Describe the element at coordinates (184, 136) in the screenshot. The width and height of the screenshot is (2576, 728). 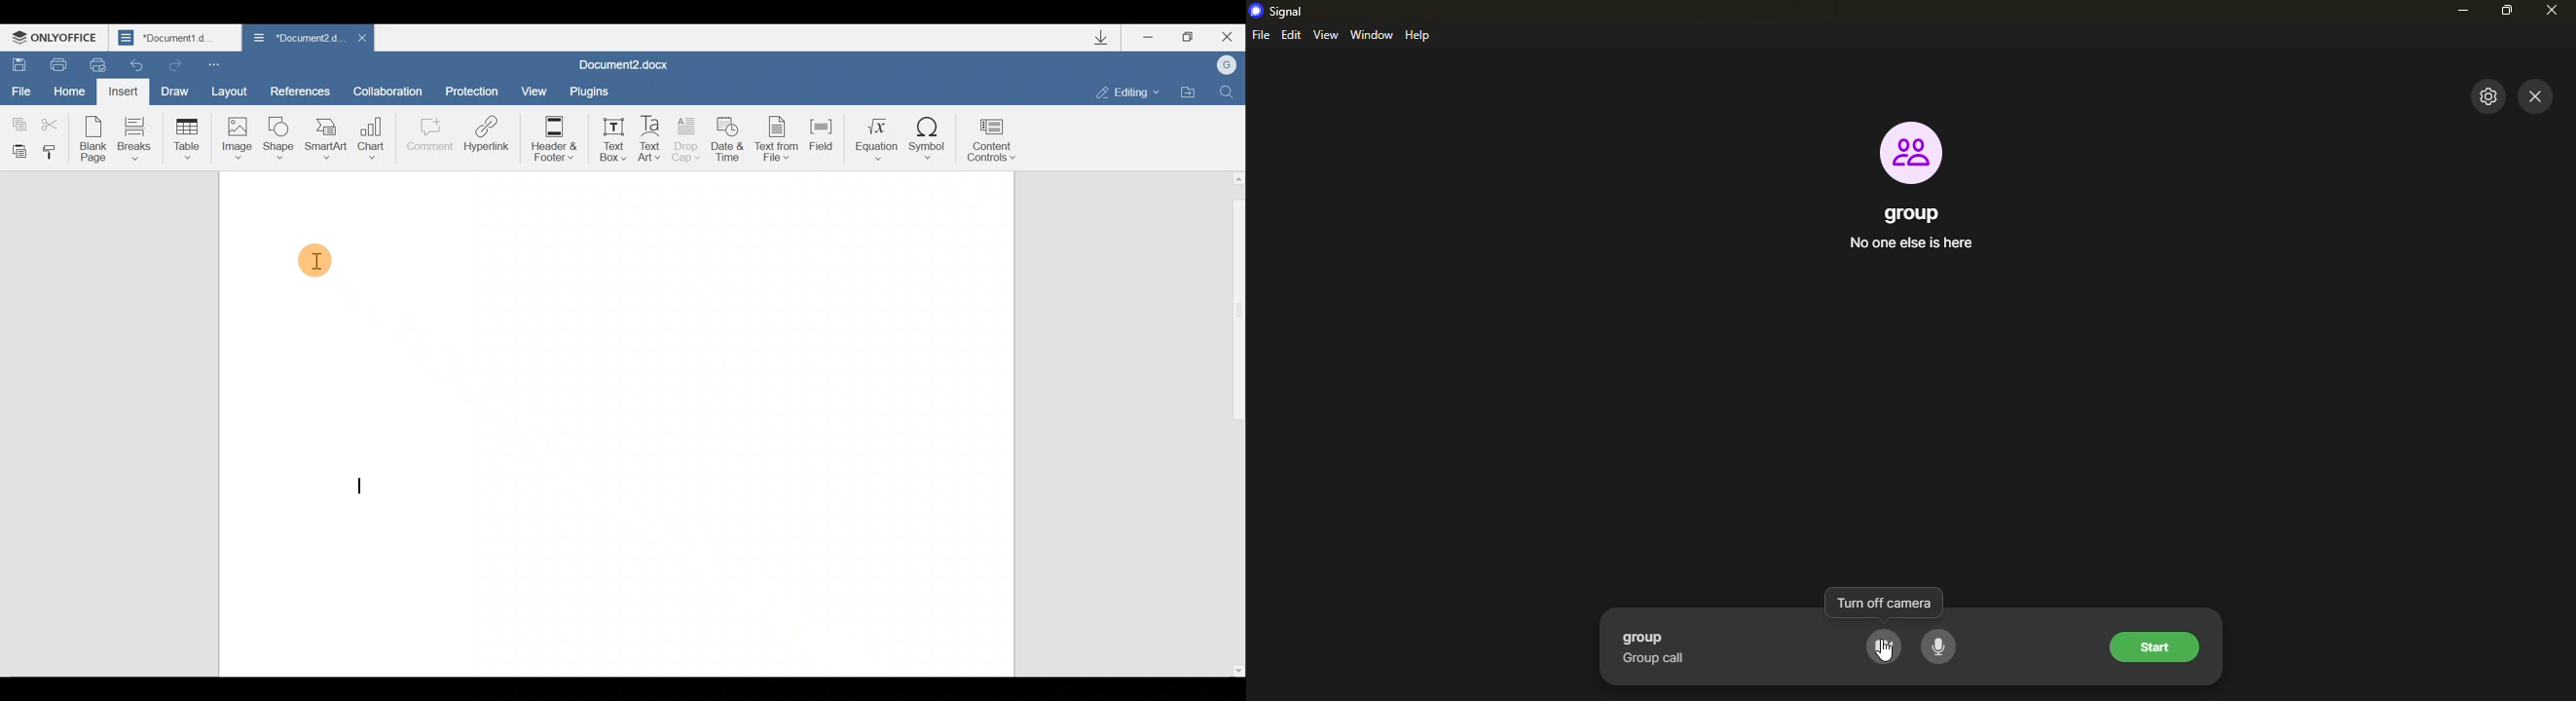
I see `Table` at that location.